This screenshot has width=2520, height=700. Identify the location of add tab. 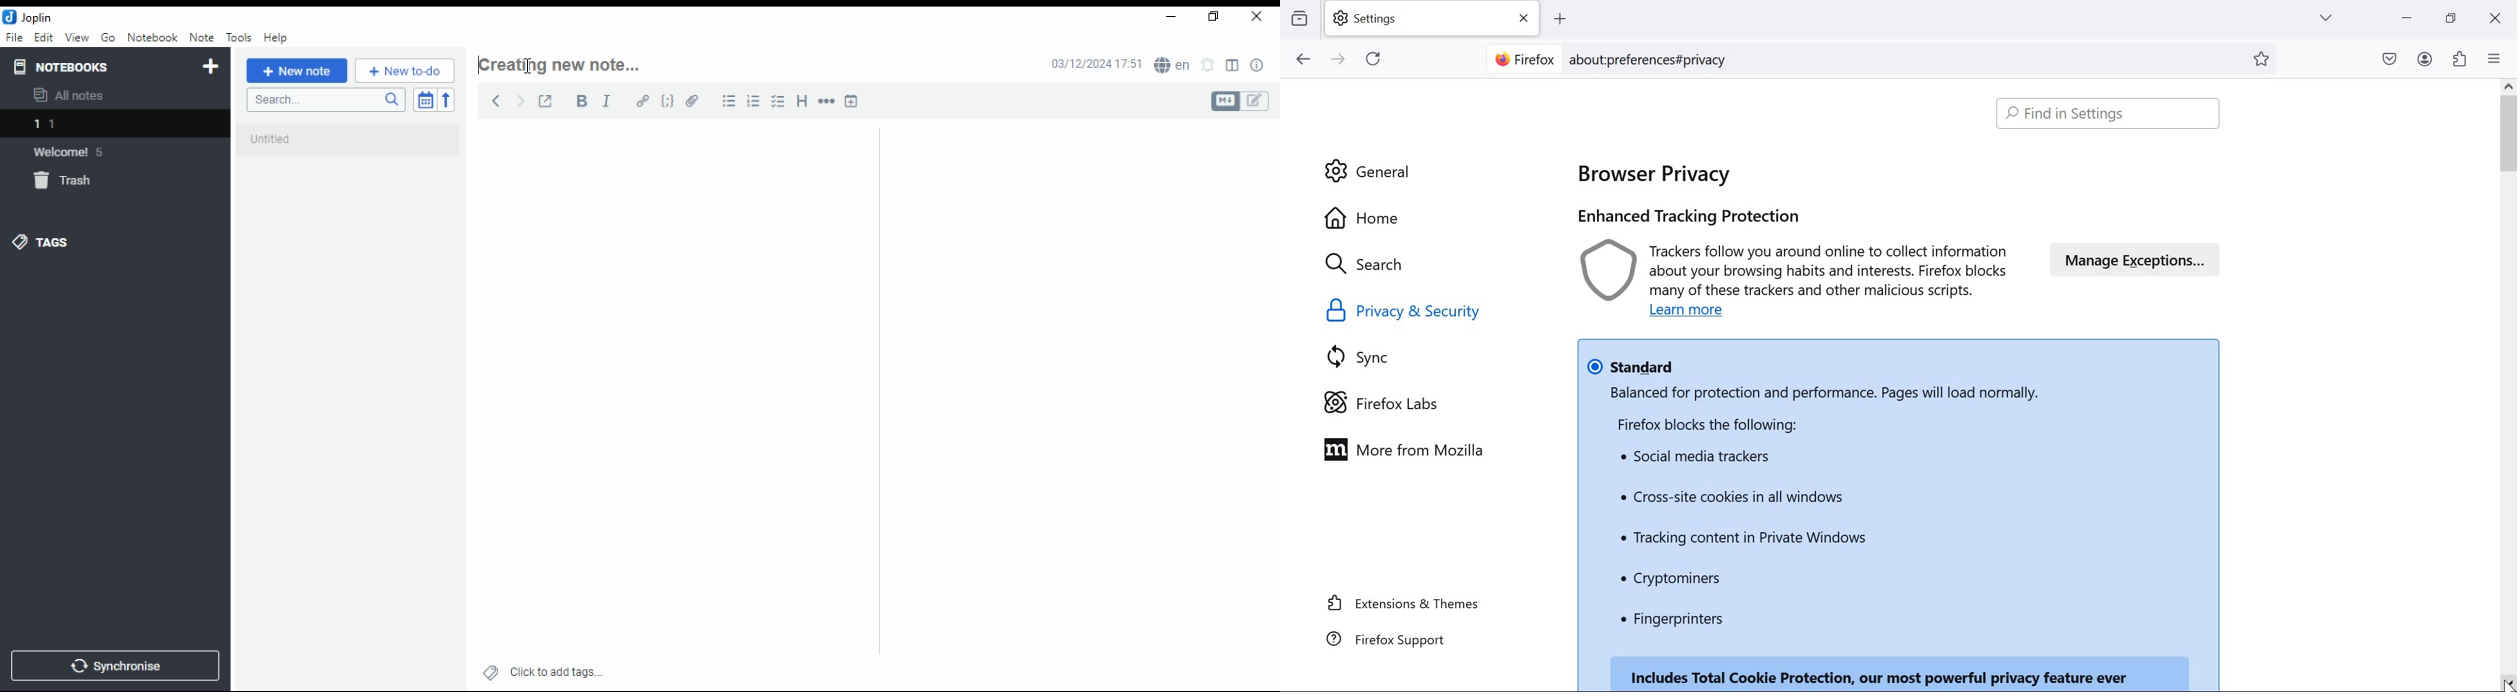
(1560, 19).